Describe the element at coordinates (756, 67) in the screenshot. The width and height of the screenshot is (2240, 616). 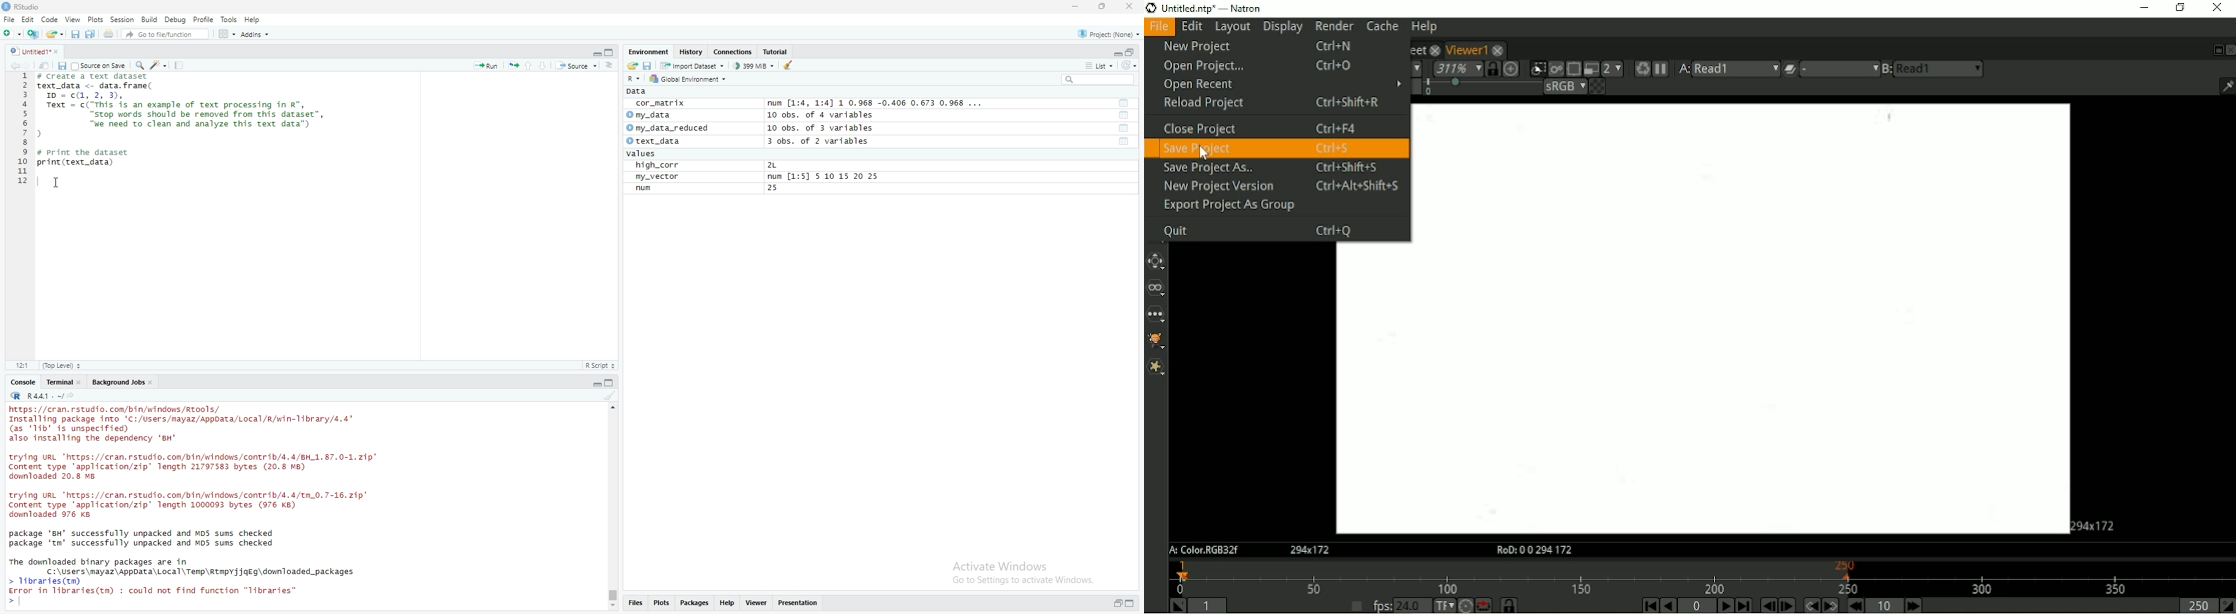
I see `399MB` at that location.